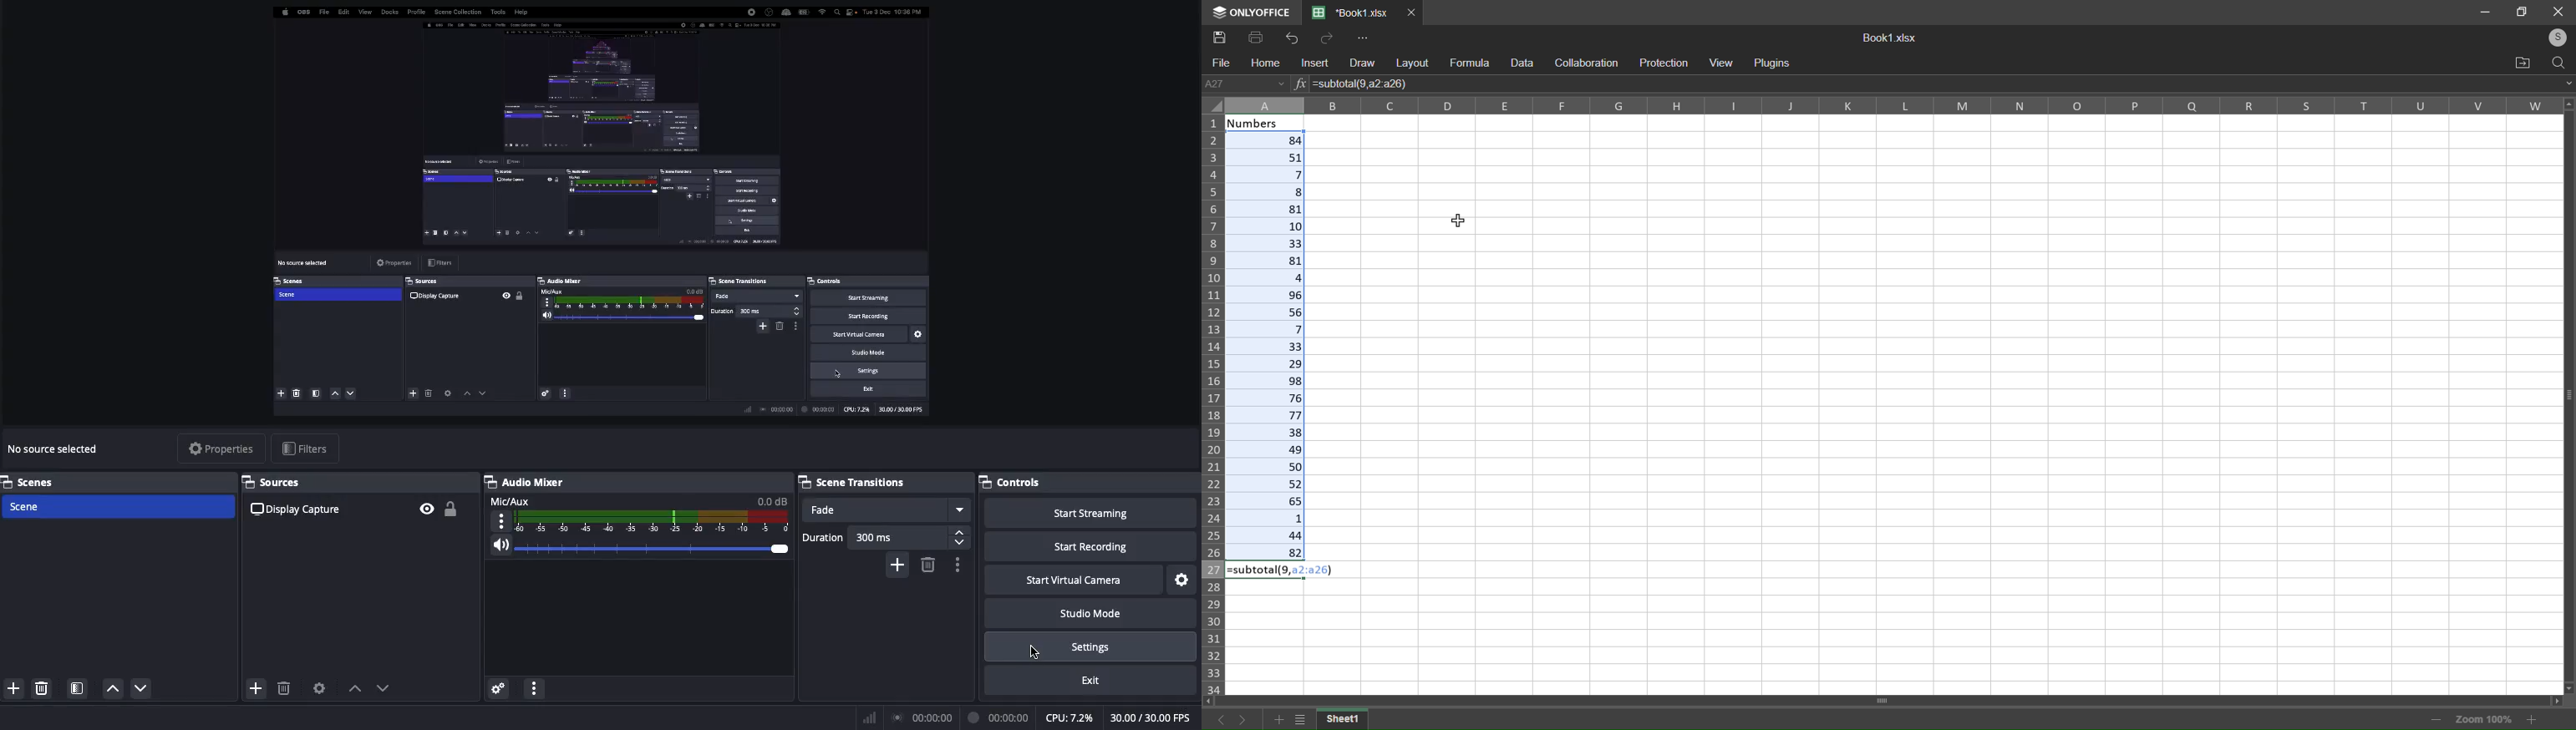 The image size is (2576, 756). What do you see at coordinates (2557, 63) in the screenshot?
I see `search` at bounding box center [2557, 63].